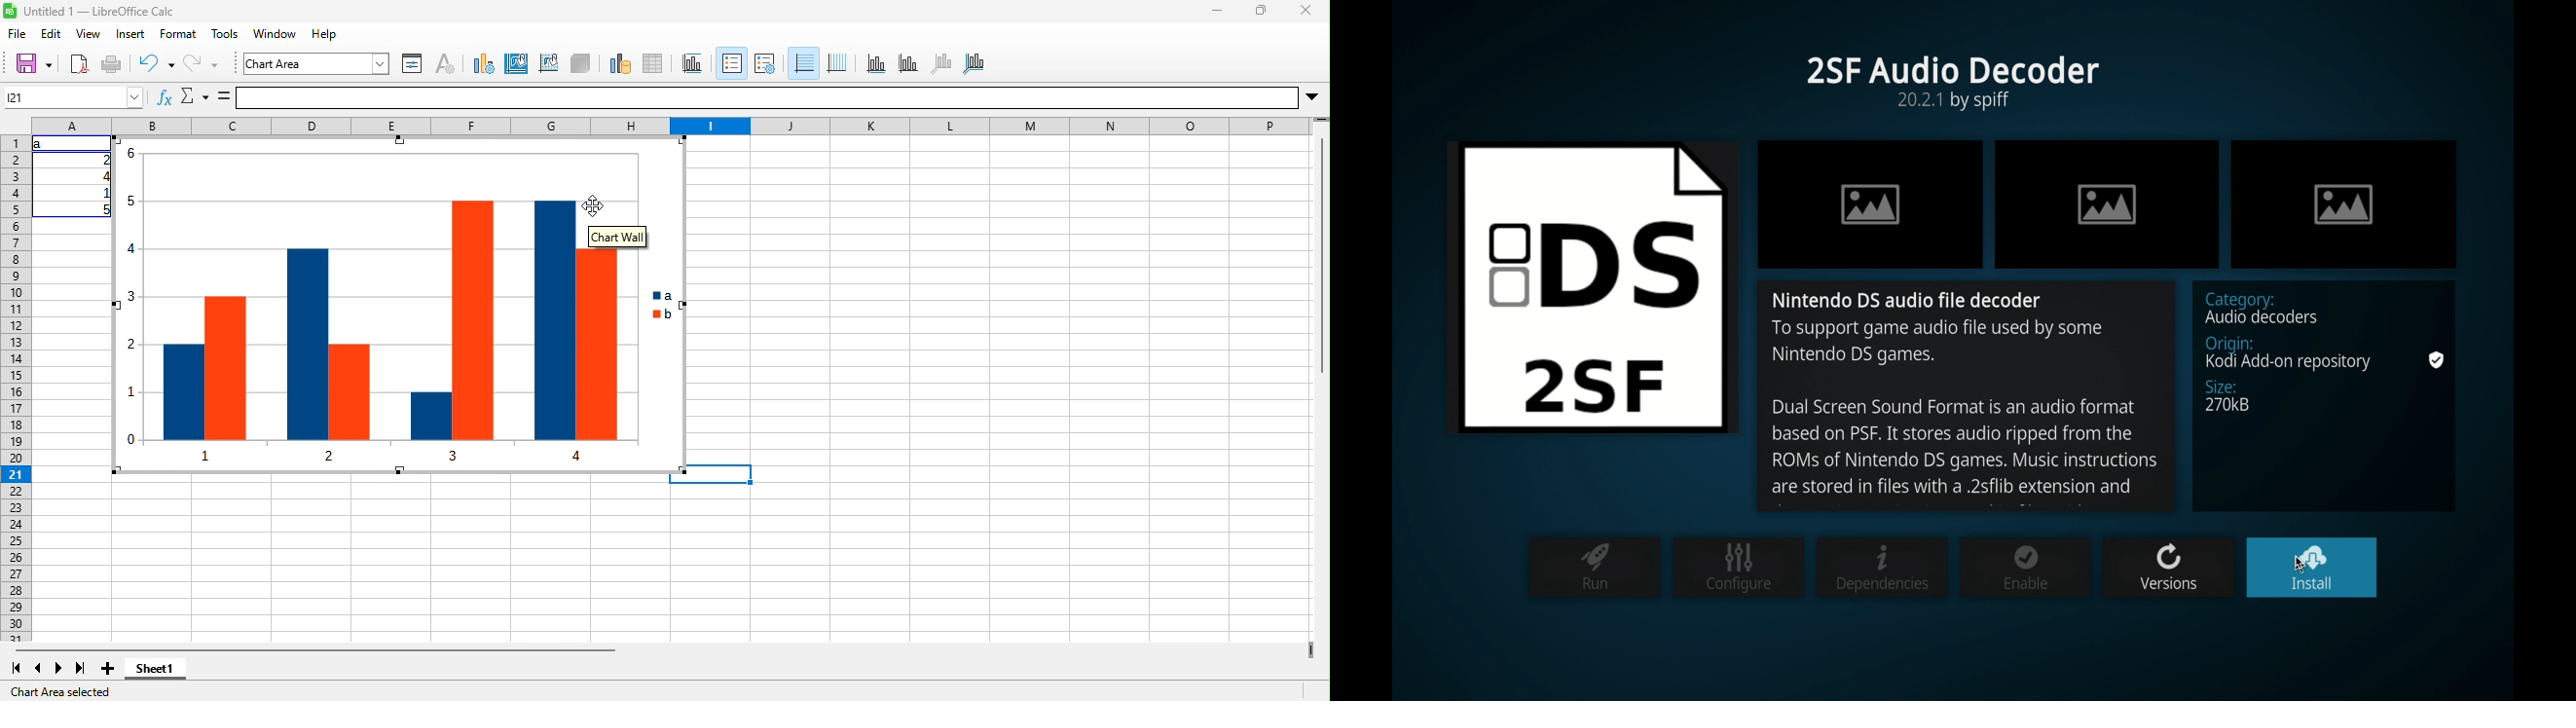 The height and width of the screenshot is (728, 2576). What do you see at coordinates (617, 237) in the screenshot?
I see `chart wall` at bounding box center [617, 237].